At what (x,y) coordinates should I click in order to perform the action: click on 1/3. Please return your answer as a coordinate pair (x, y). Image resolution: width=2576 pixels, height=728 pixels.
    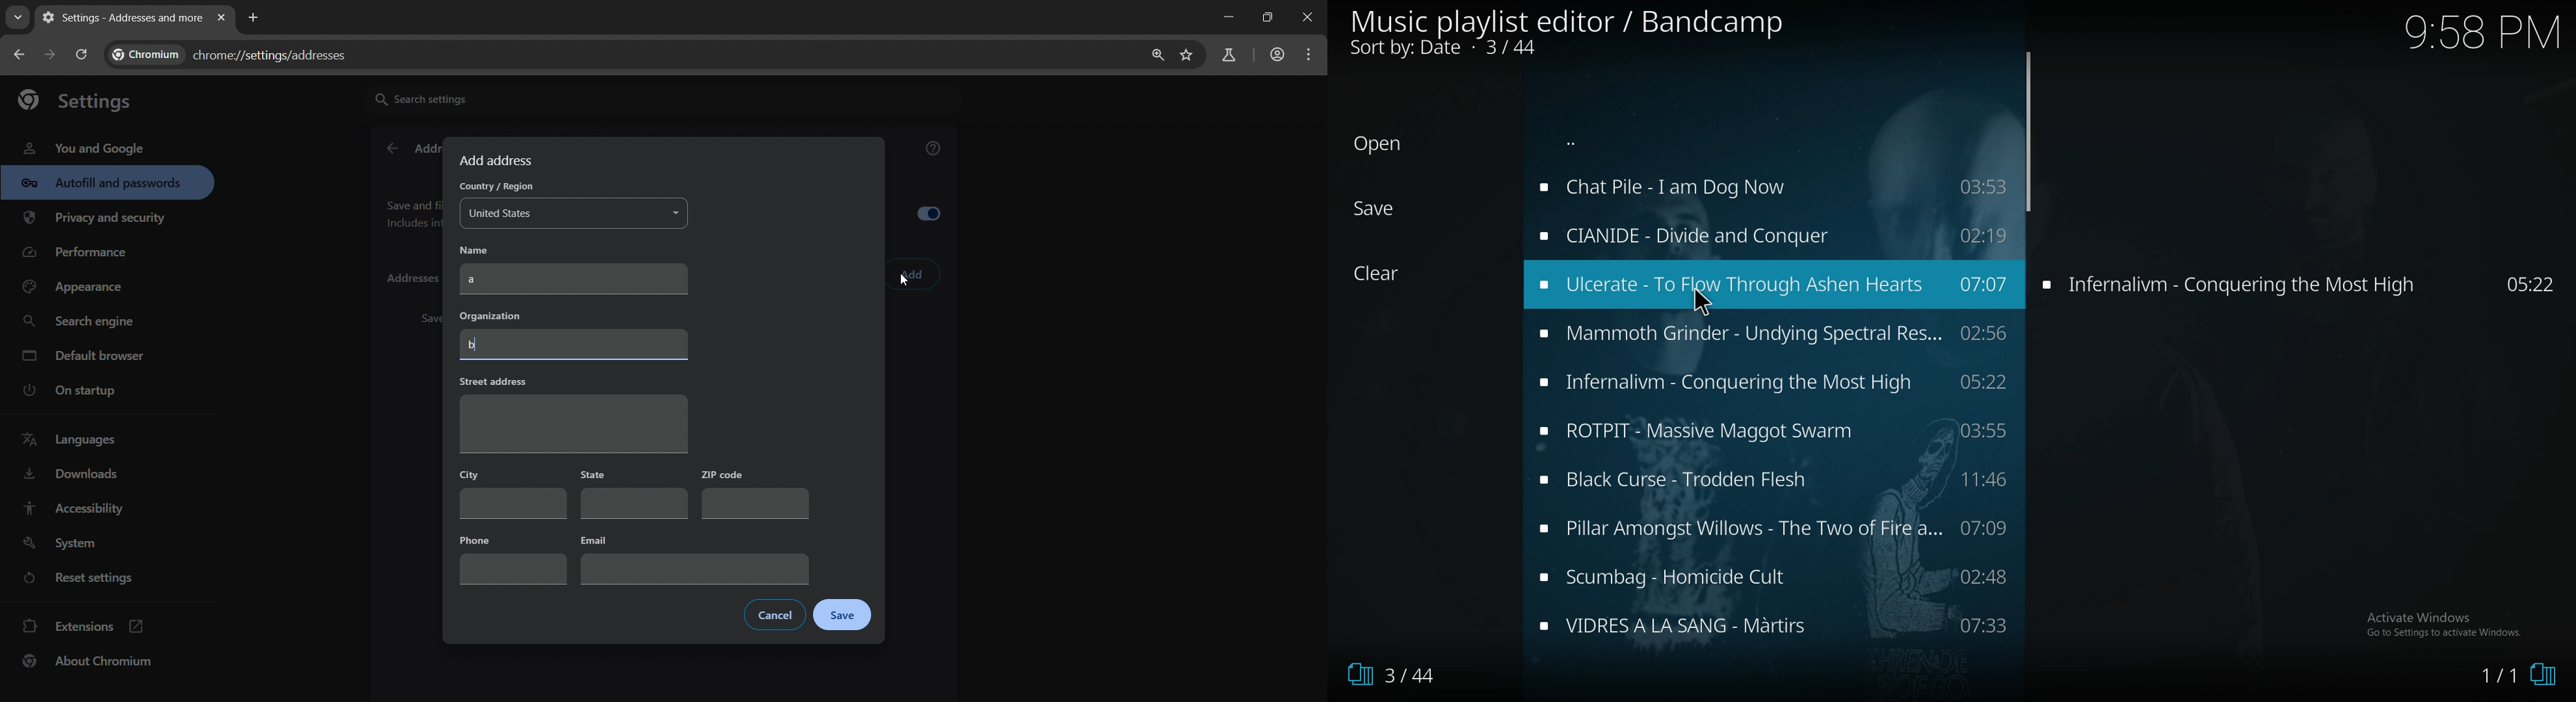
    Looking at the image, I should click on (1386, 675).